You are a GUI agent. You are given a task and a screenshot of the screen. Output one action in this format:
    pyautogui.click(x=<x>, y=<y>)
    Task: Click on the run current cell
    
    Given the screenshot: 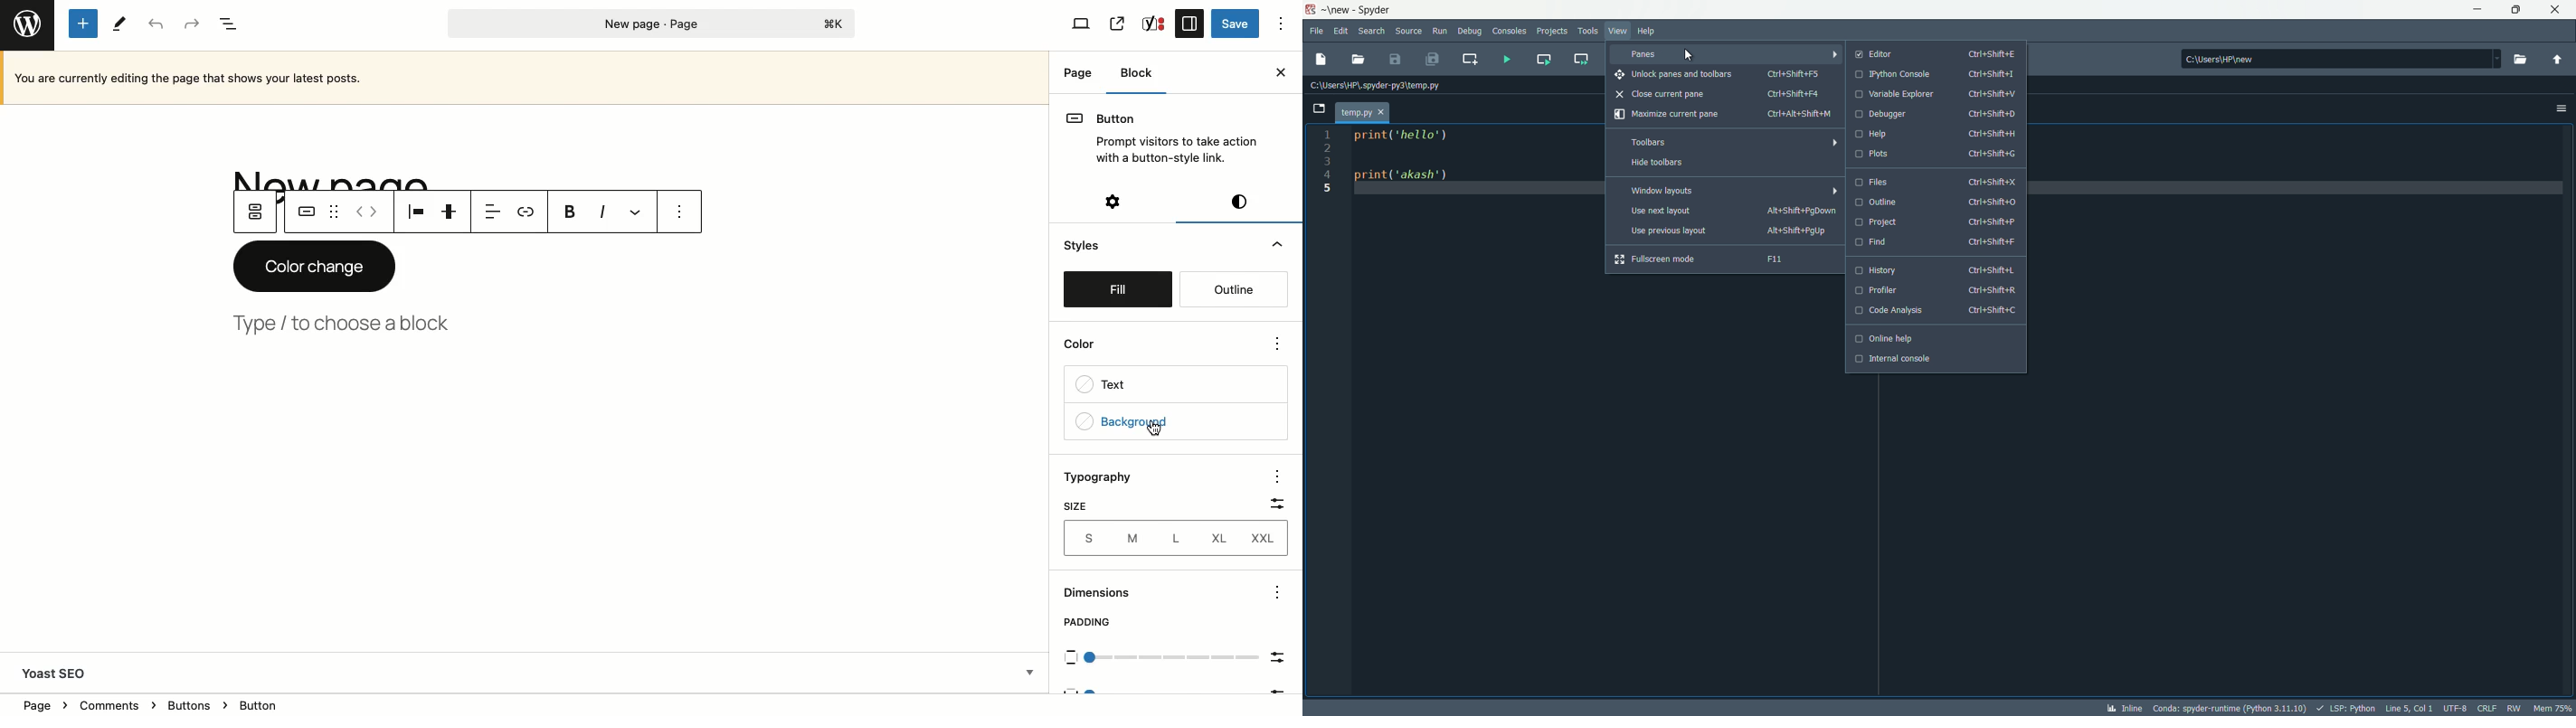 What is the action you would take?
    pyautogui.click(x=1543, y=58)
    